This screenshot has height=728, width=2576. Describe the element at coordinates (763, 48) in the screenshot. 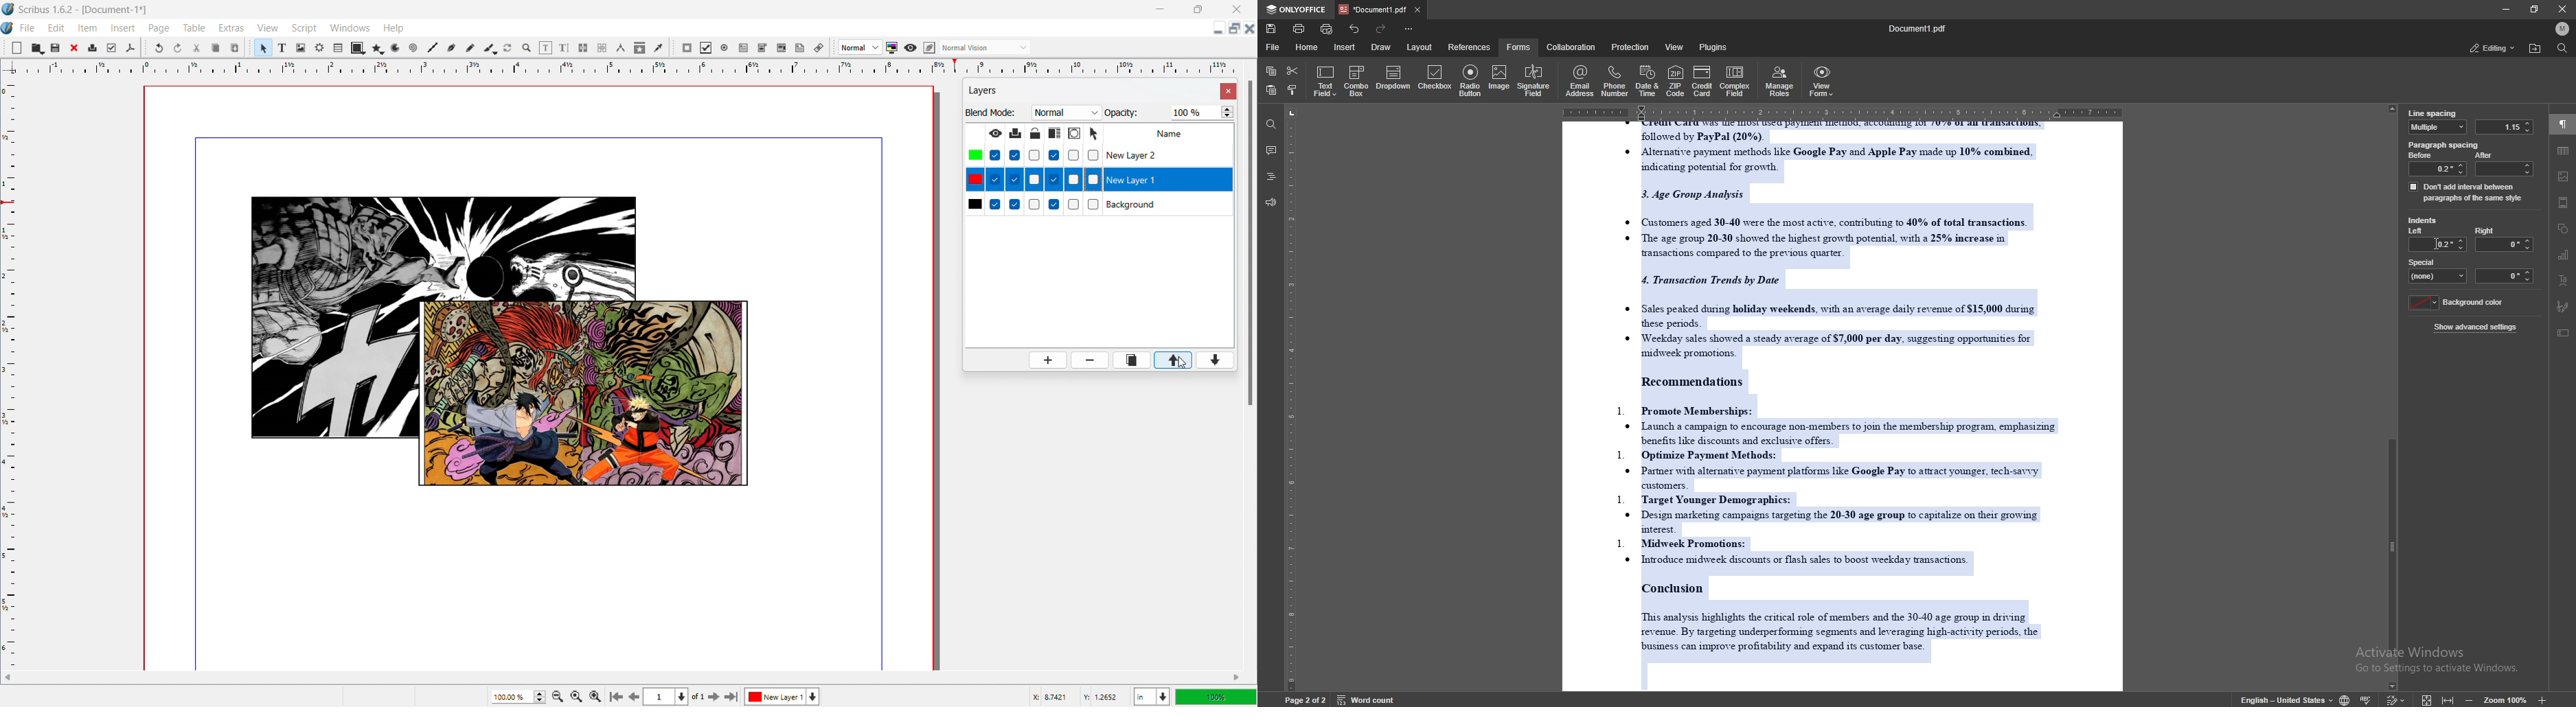

I see `pdf combo box` at that location.